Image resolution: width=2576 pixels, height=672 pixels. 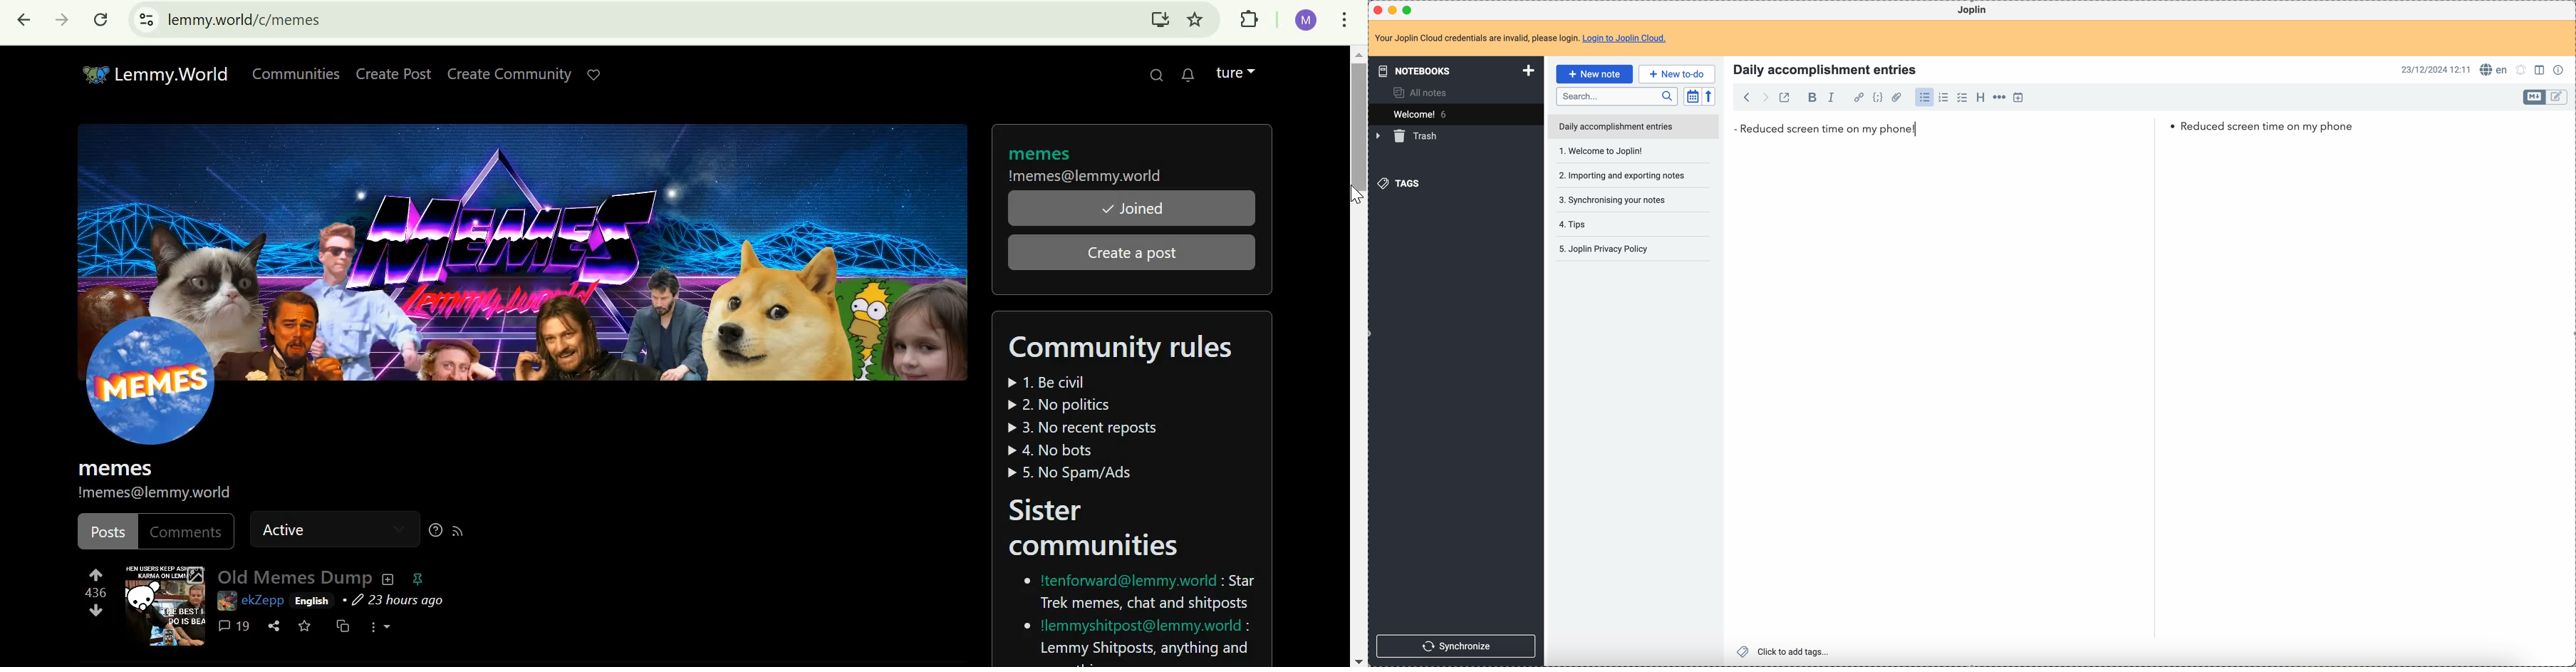 What do you see at coordinates (2535, 97) in the screenshot?
I see `toggle edit layout` at bounding box center [2535, 97].